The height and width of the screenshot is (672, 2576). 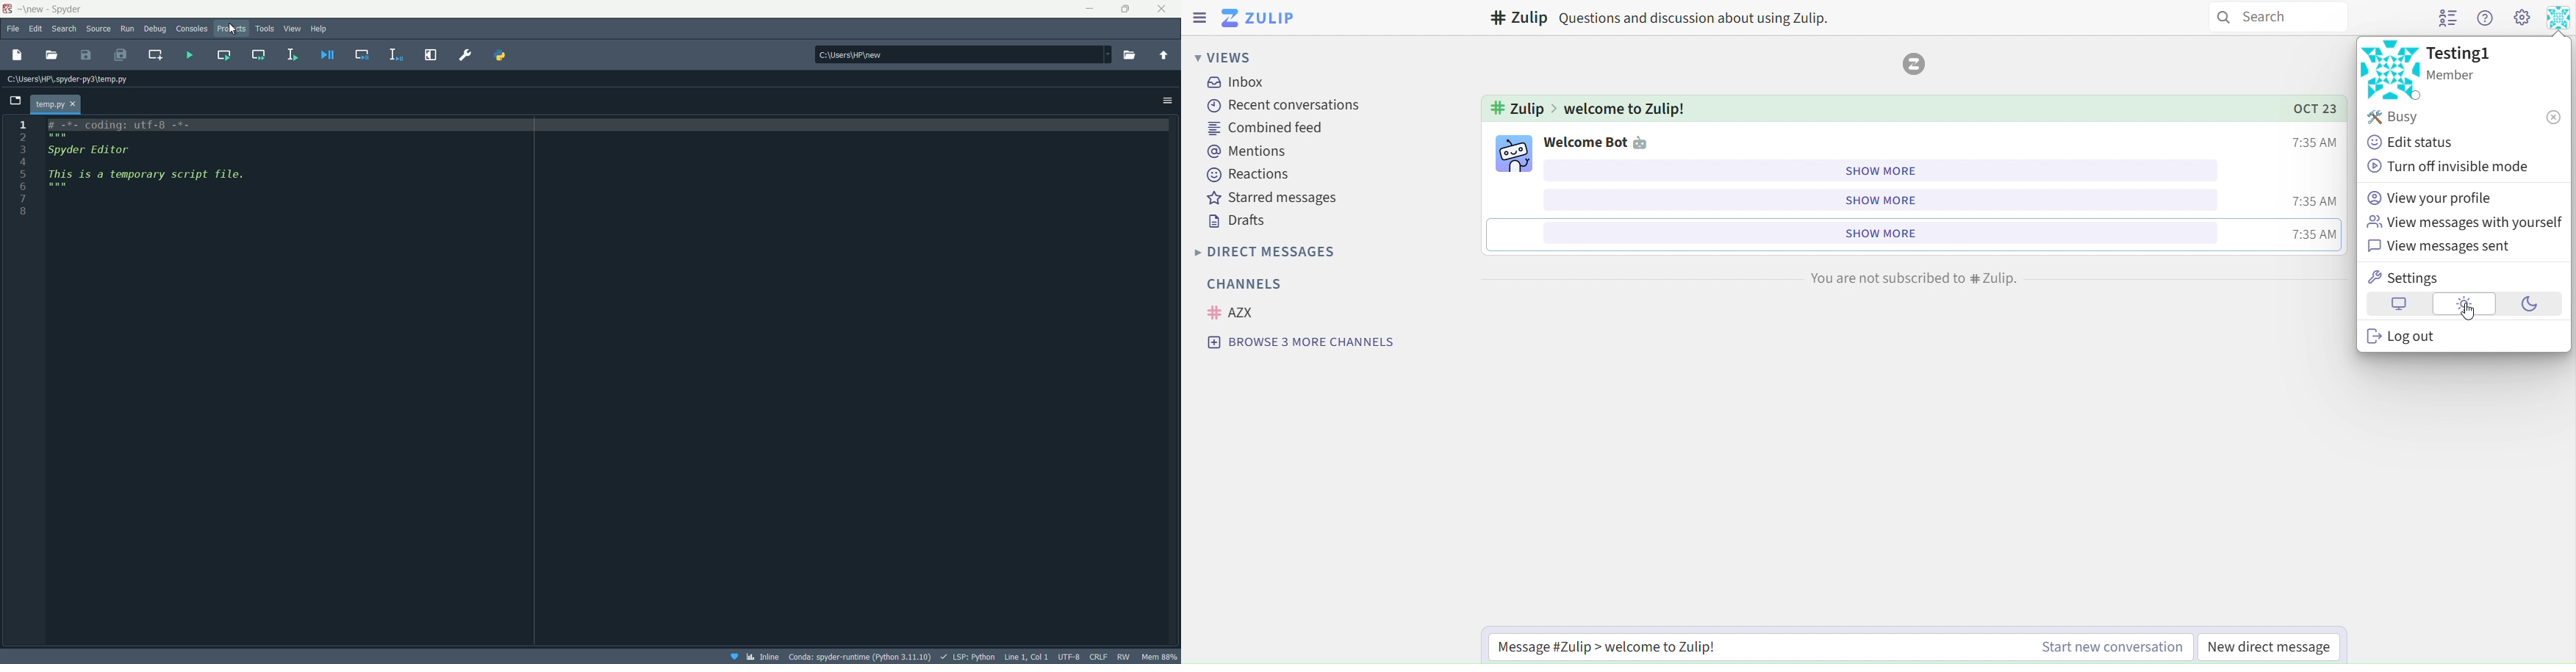 What do you see at coordinates (97, 30) in the screenshot?
I see `Source menu` at bounding box center [97, 30].